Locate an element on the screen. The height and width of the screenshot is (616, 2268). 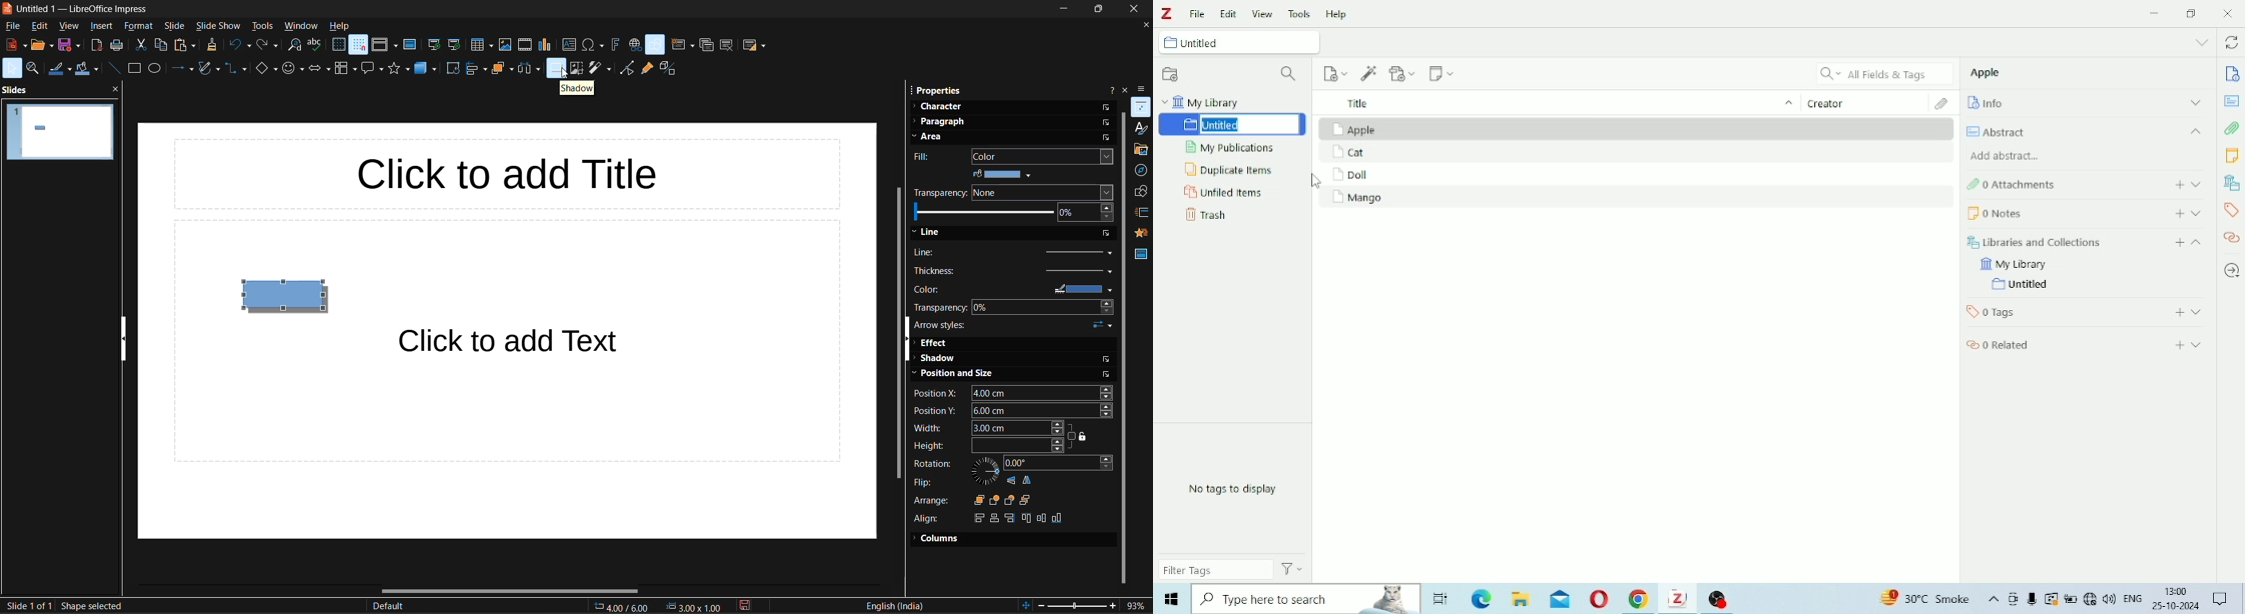
paragraph is located at coordinates (939, 121).